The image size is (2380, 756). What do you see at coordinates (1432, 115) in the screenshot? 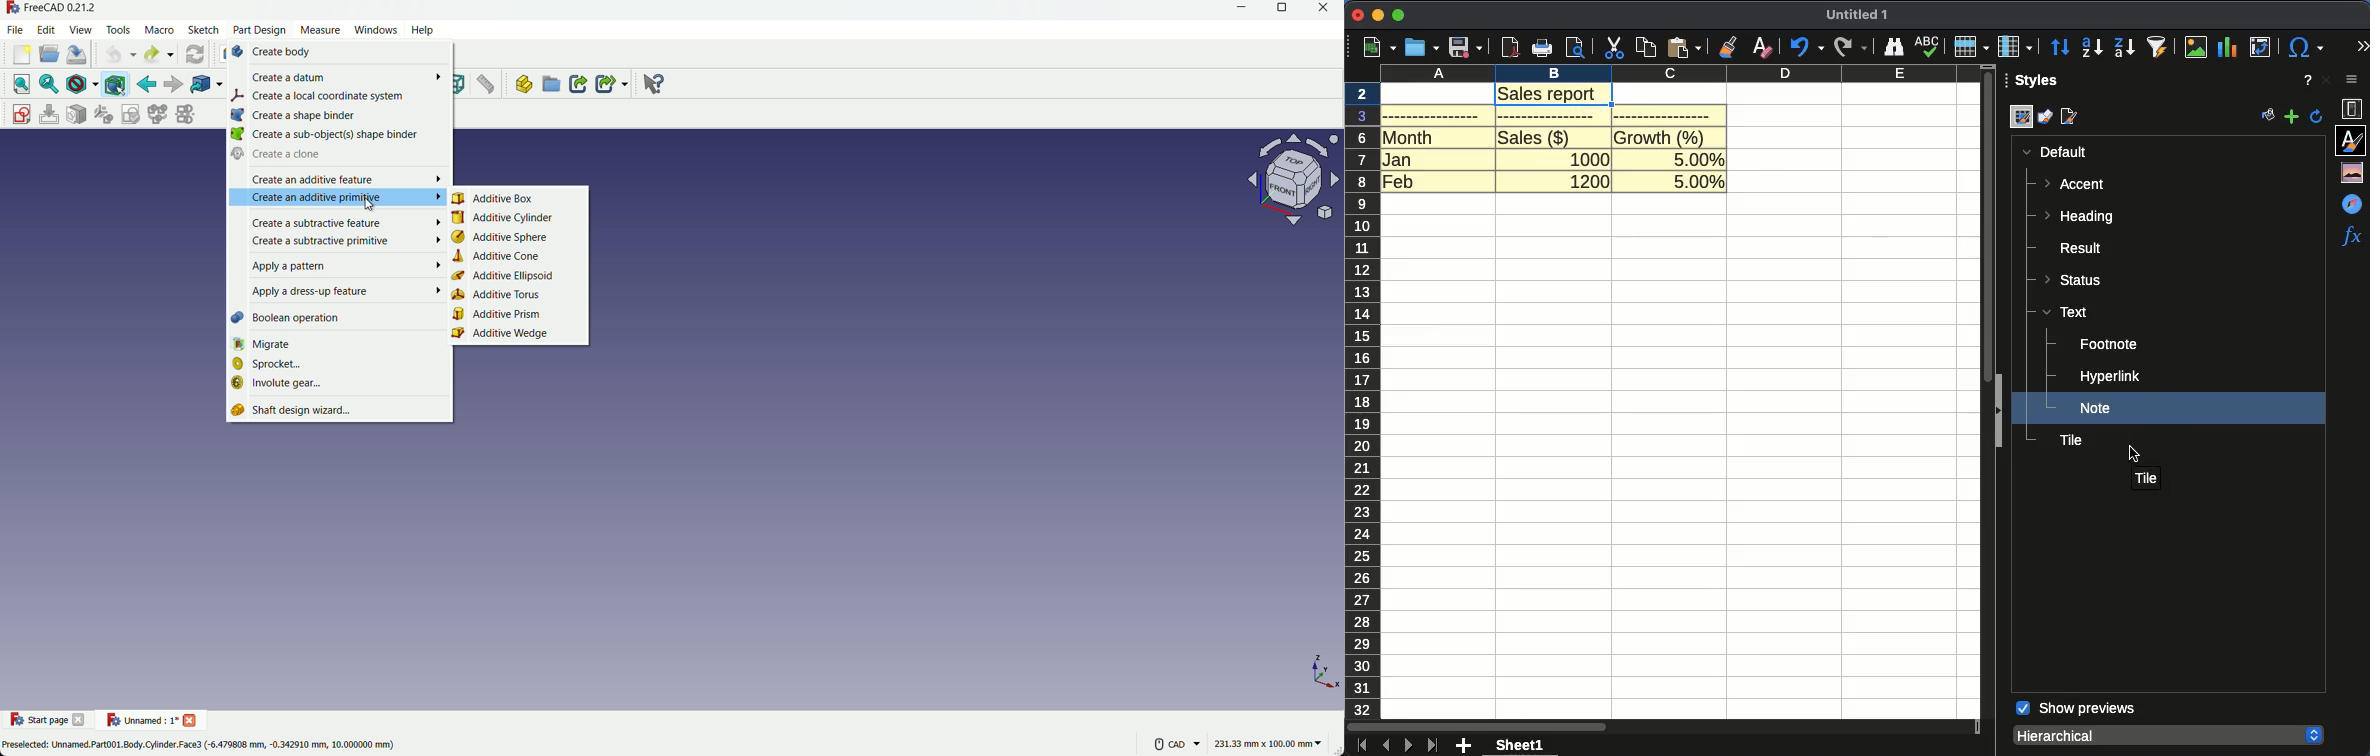
I see `blank` at bounding box center [1432, 115].